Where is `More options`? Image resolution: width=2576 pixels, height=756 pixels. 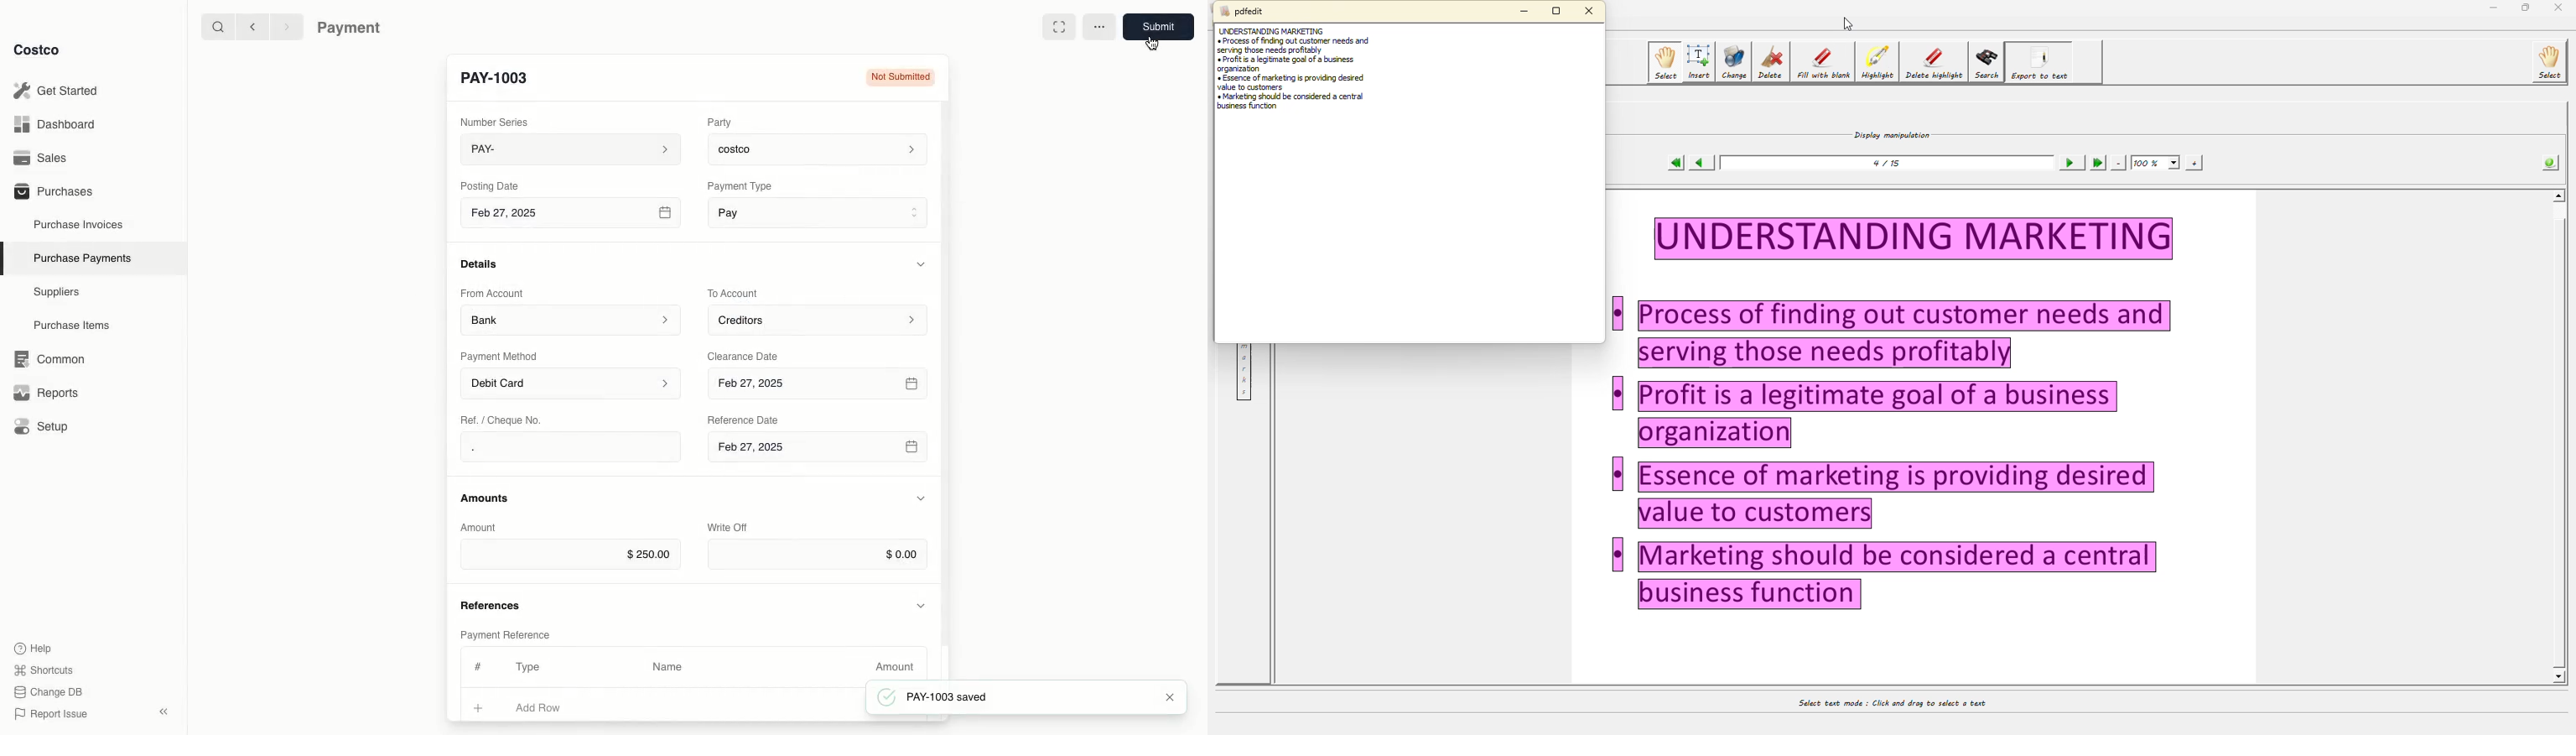 More options is located at coordinates (1099, 28).